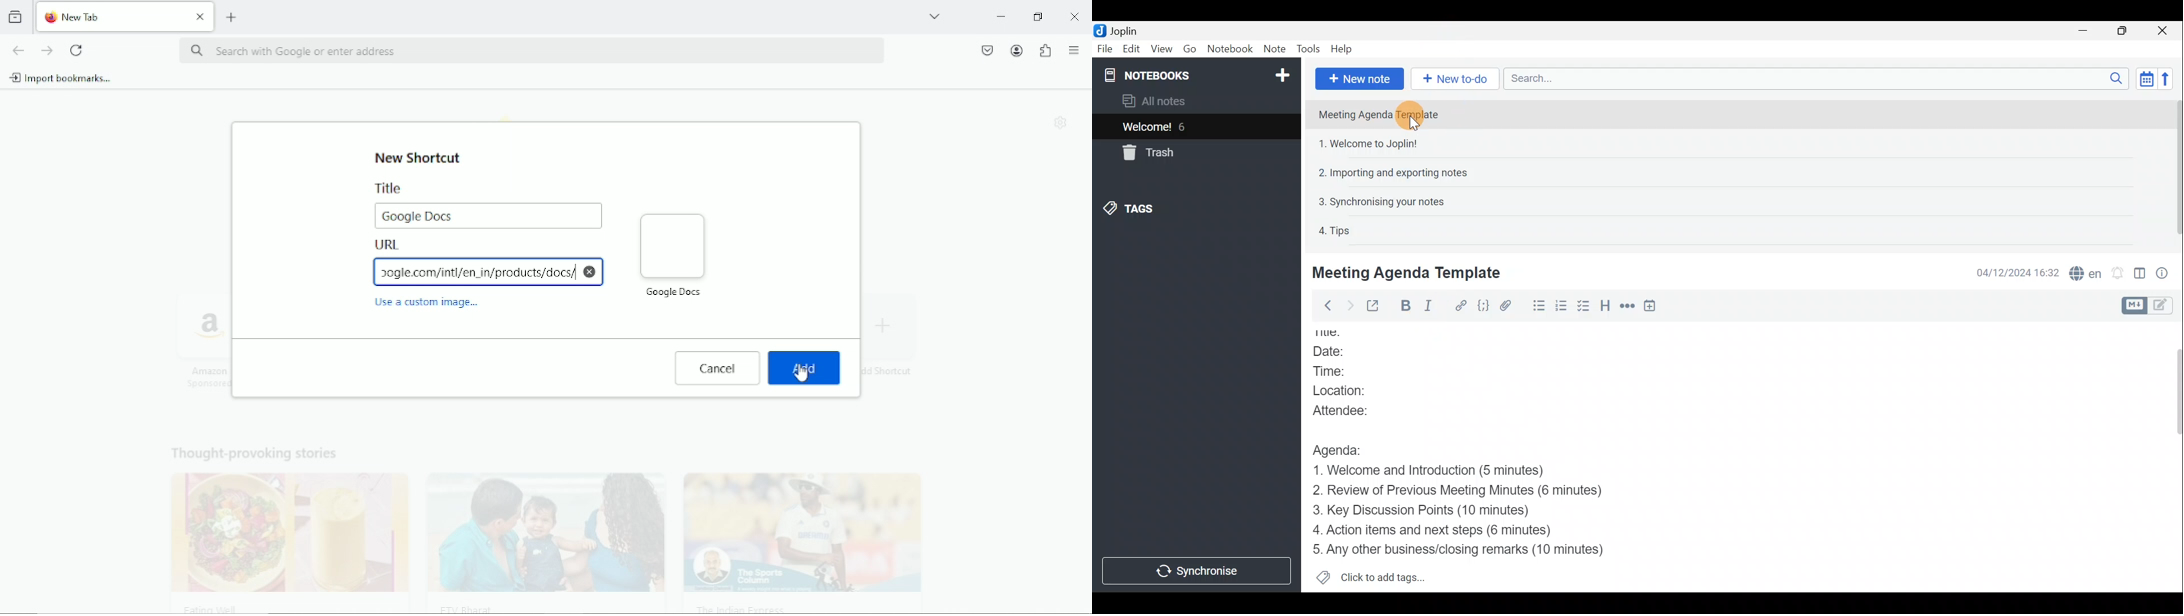 The image size is (2184, 616). Describe the element at coordinates (1105, 48) in the screenshot. I see `File` at that location.